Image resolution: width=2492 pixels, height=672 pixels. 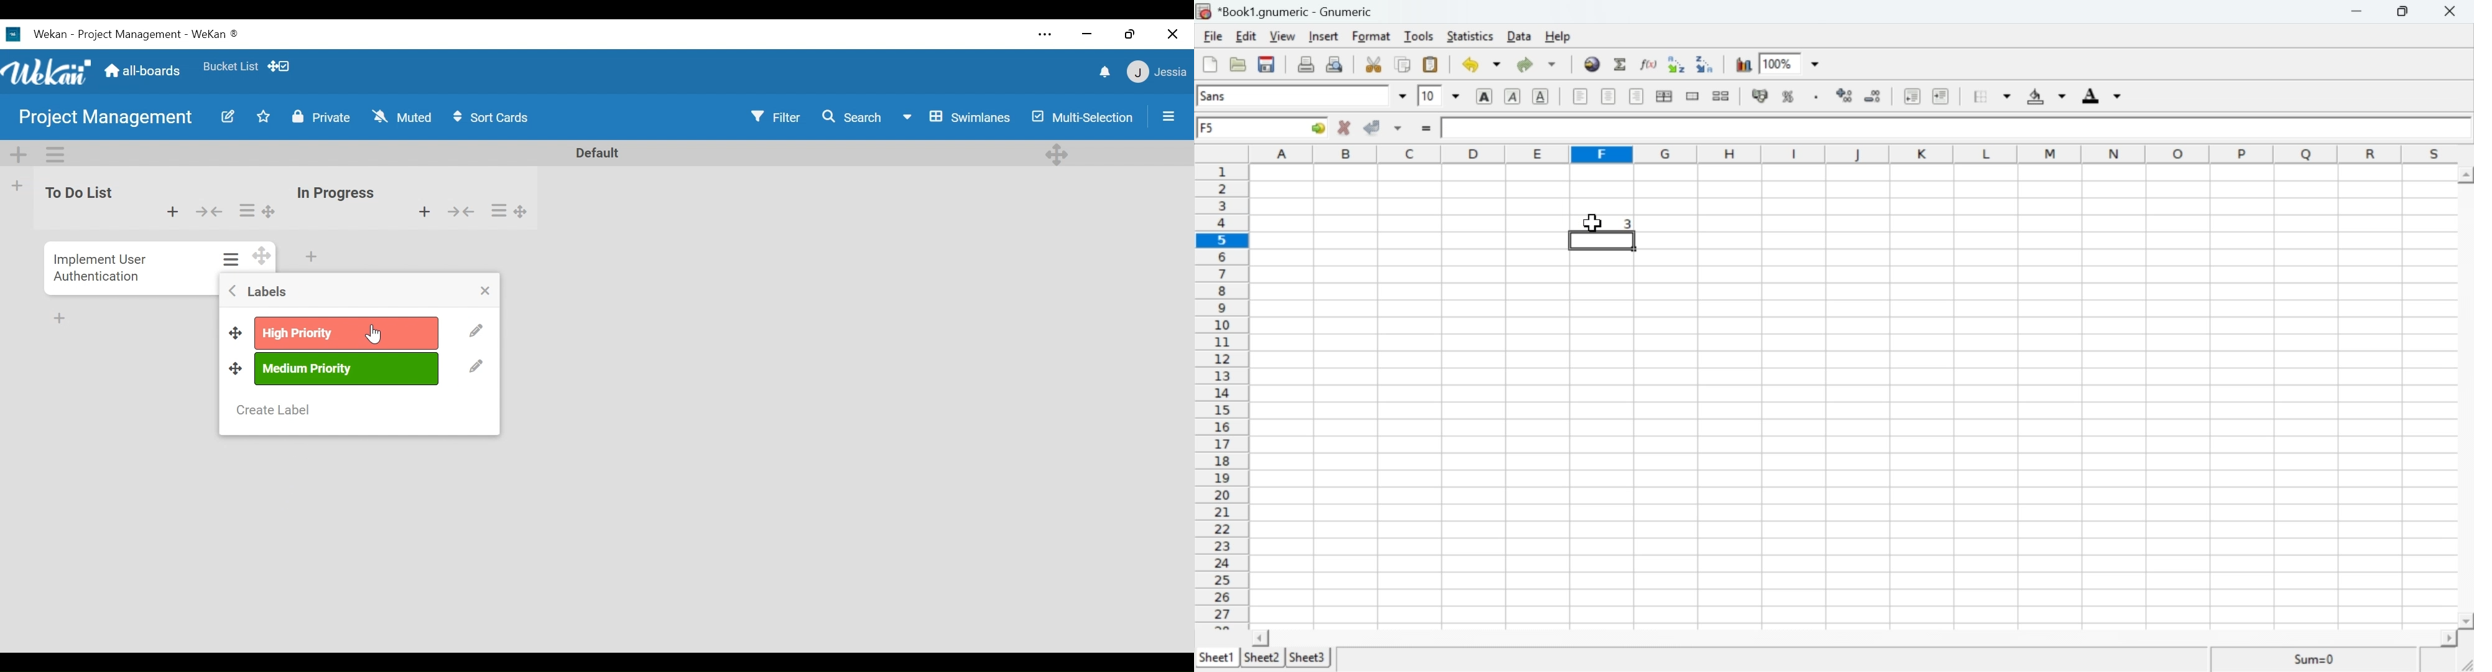 I want to click on Multi-Selection, so click(x=1083, y=116).